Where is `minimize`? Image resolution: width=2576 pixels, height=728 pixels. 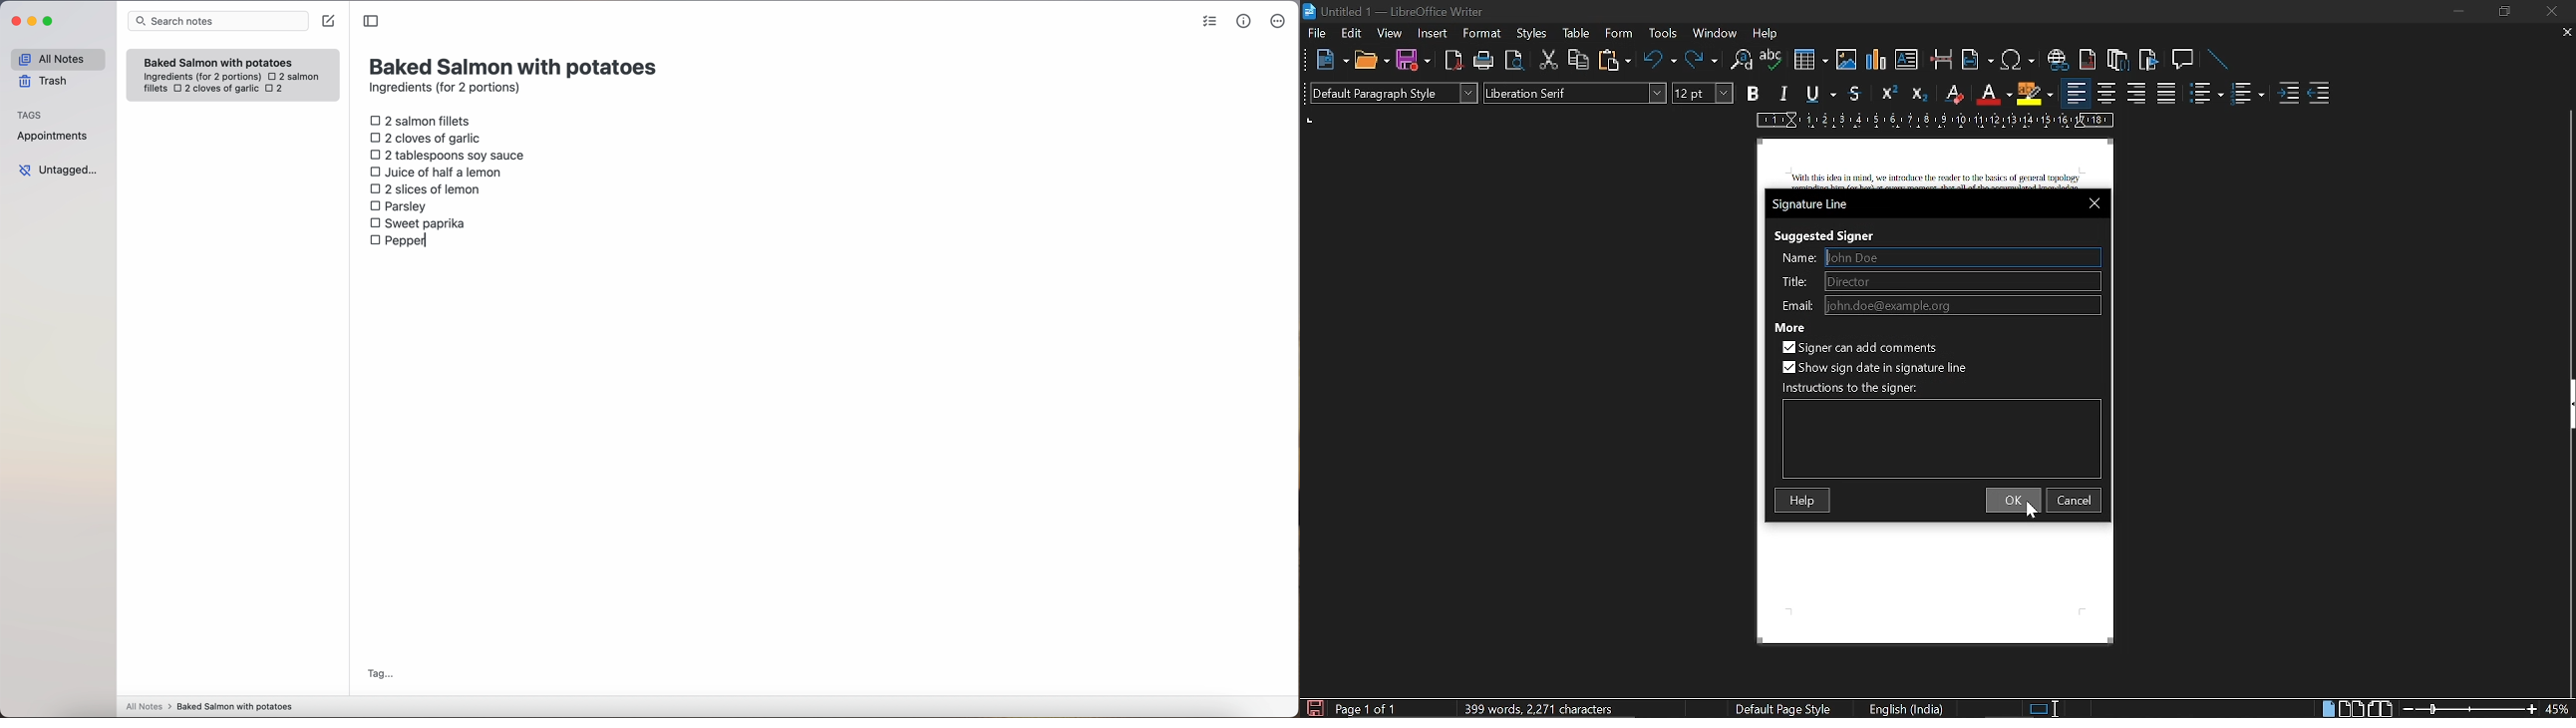
minimize is located at coordinates (2454, 10).